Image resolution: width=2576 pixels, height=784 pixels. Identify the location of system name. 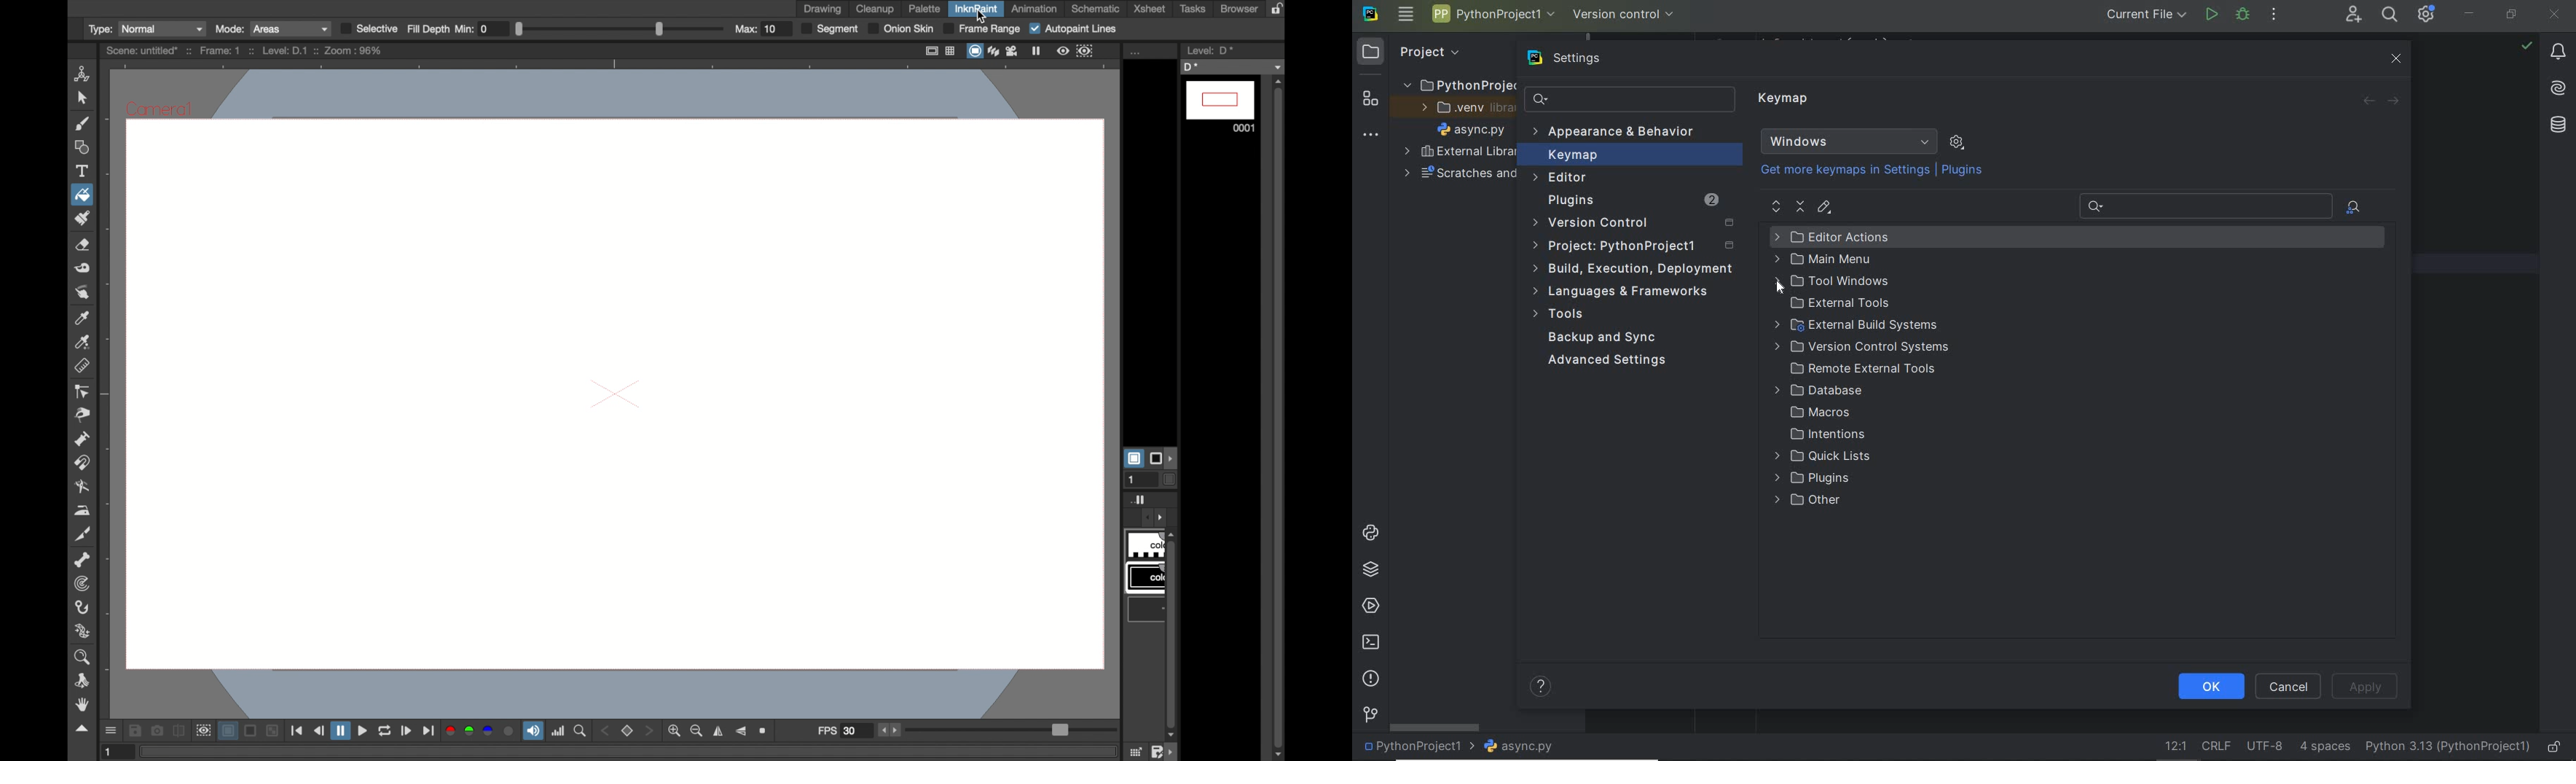
(1370, 15).